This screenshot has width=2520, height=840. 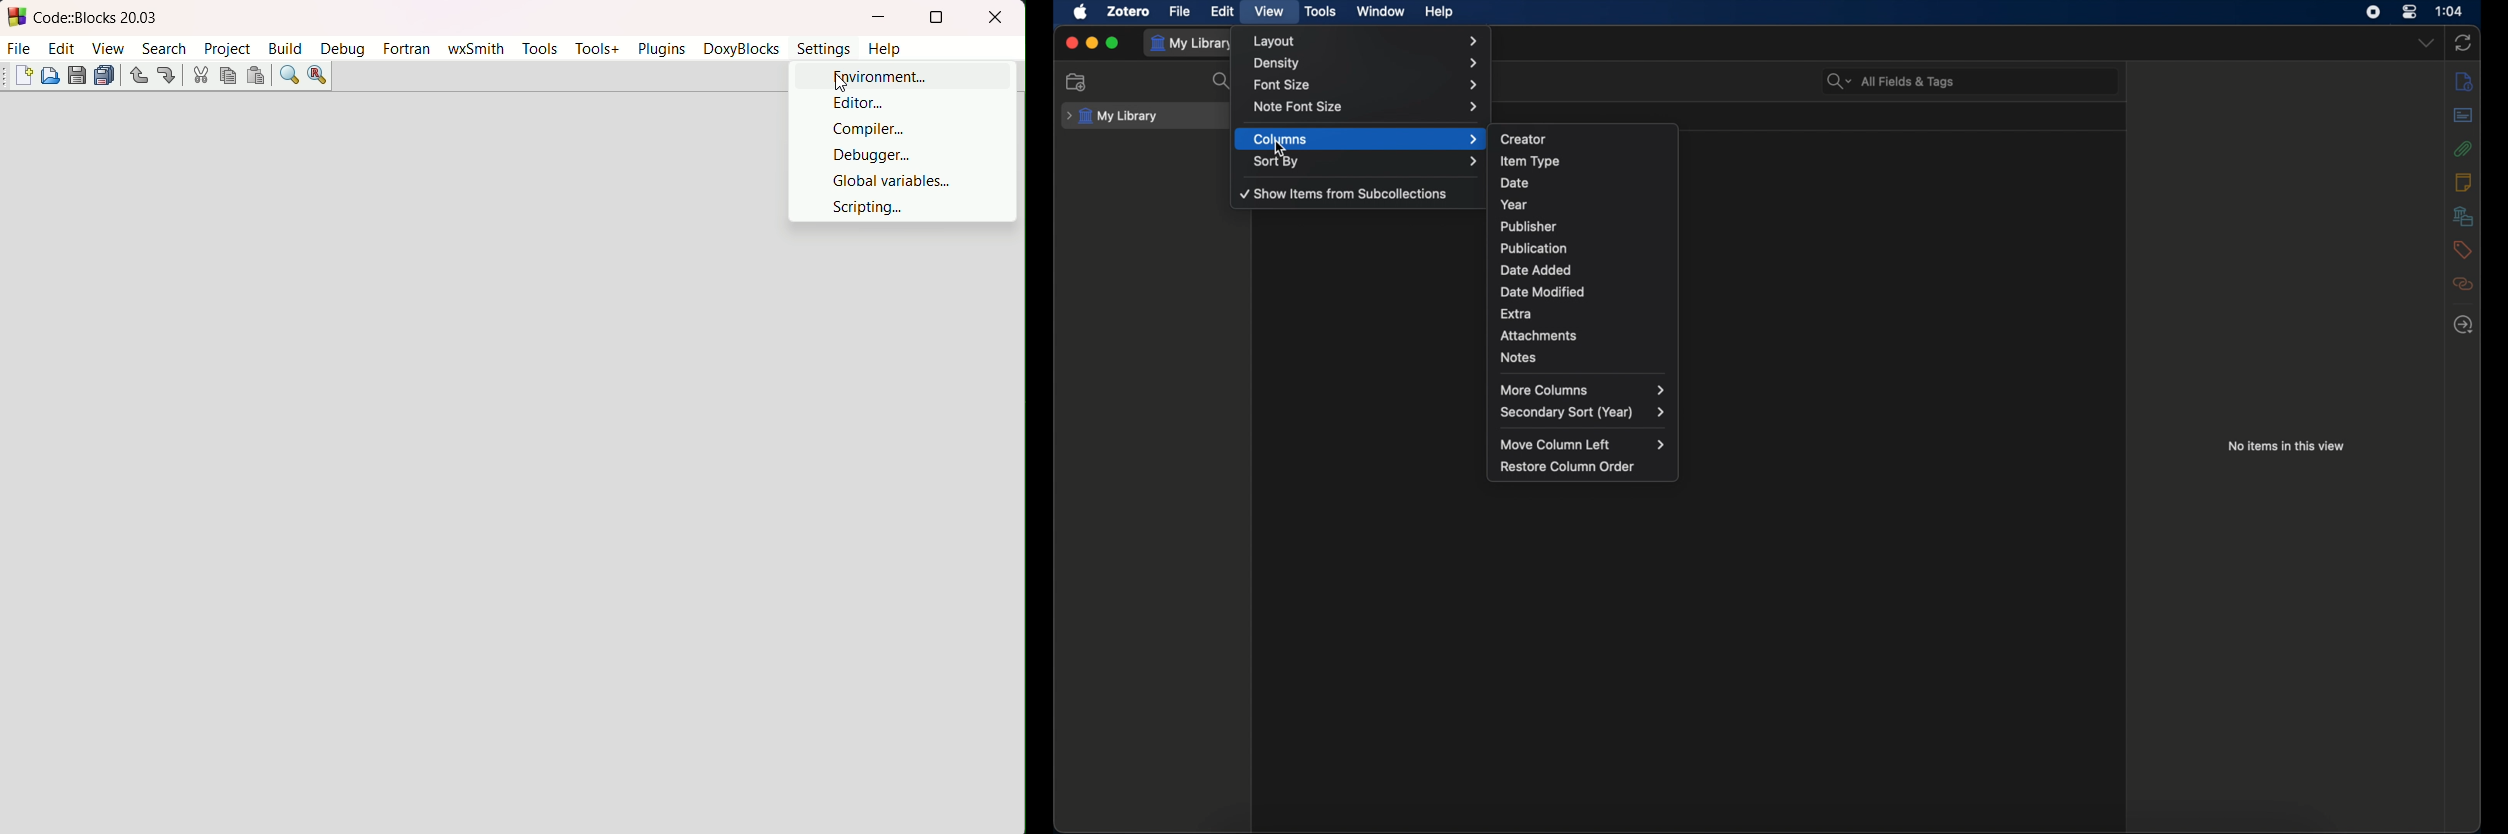 What do you see at coordinates (1582, 412) in the screenshot?
I see `secondary sort` at bounding box center [1582, 412].